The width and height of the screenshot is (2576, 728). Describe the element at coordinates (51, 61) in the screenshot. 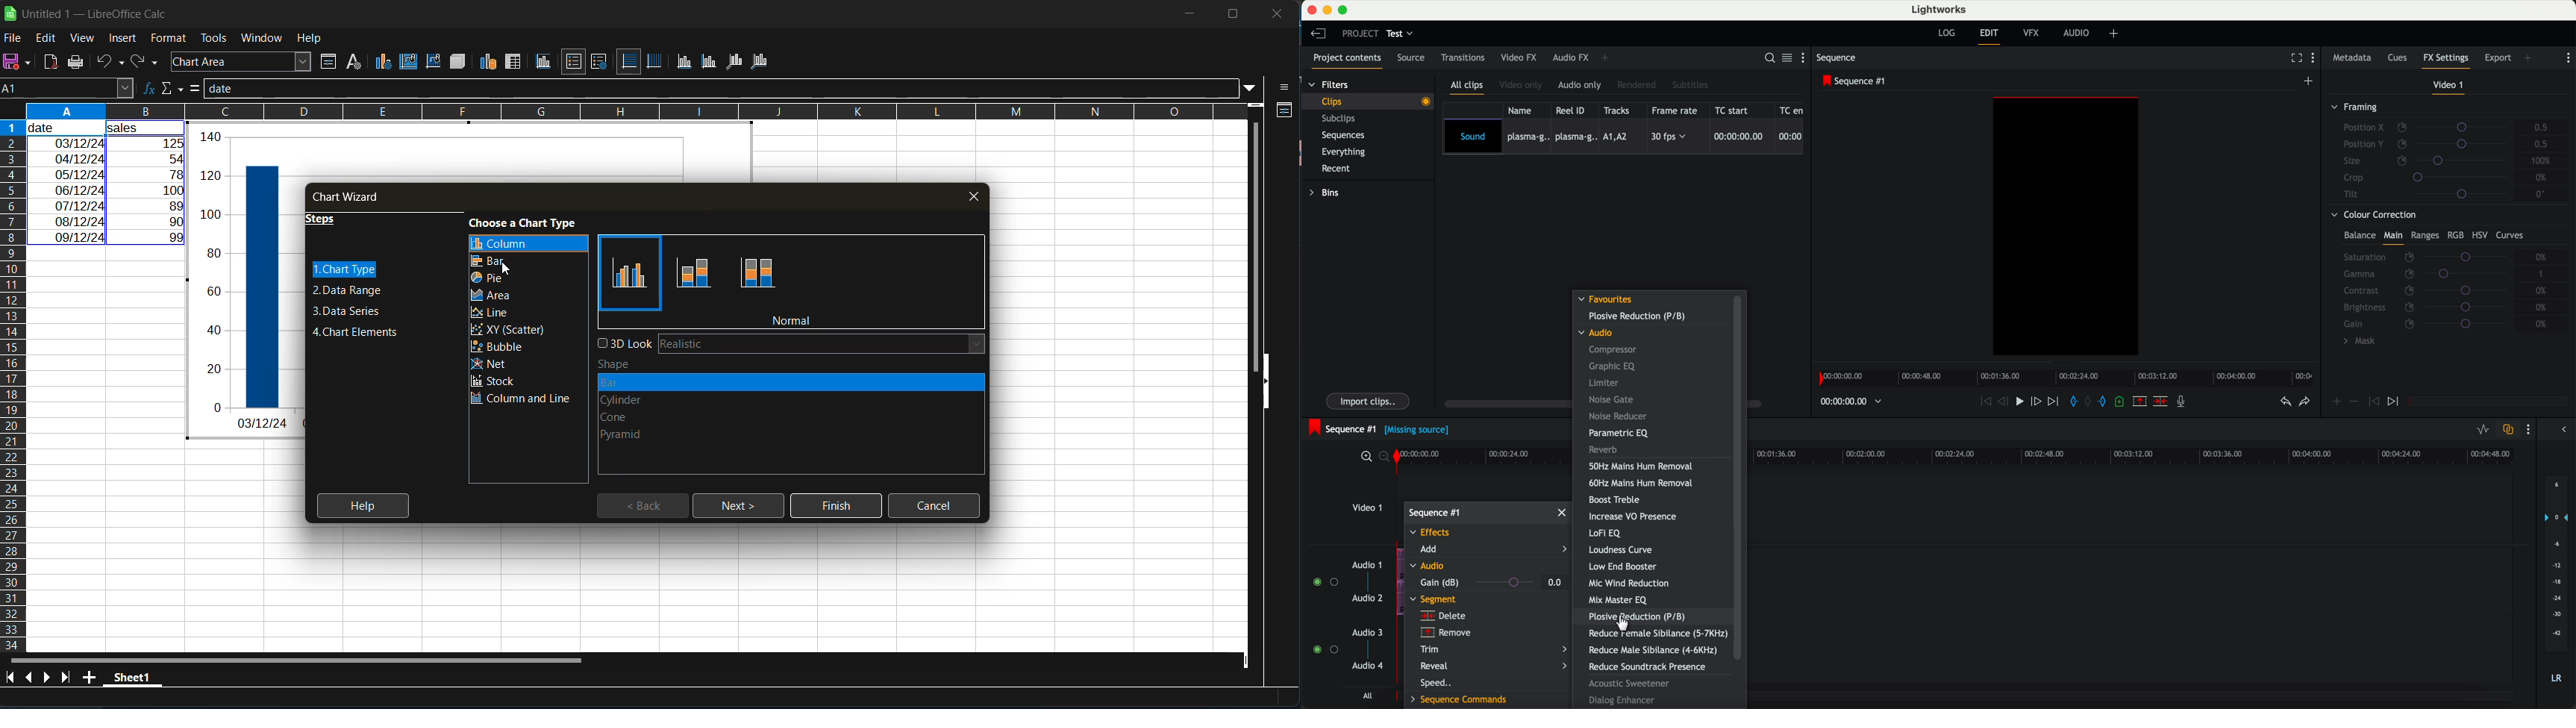

I see `export directly as PDF` at that location.